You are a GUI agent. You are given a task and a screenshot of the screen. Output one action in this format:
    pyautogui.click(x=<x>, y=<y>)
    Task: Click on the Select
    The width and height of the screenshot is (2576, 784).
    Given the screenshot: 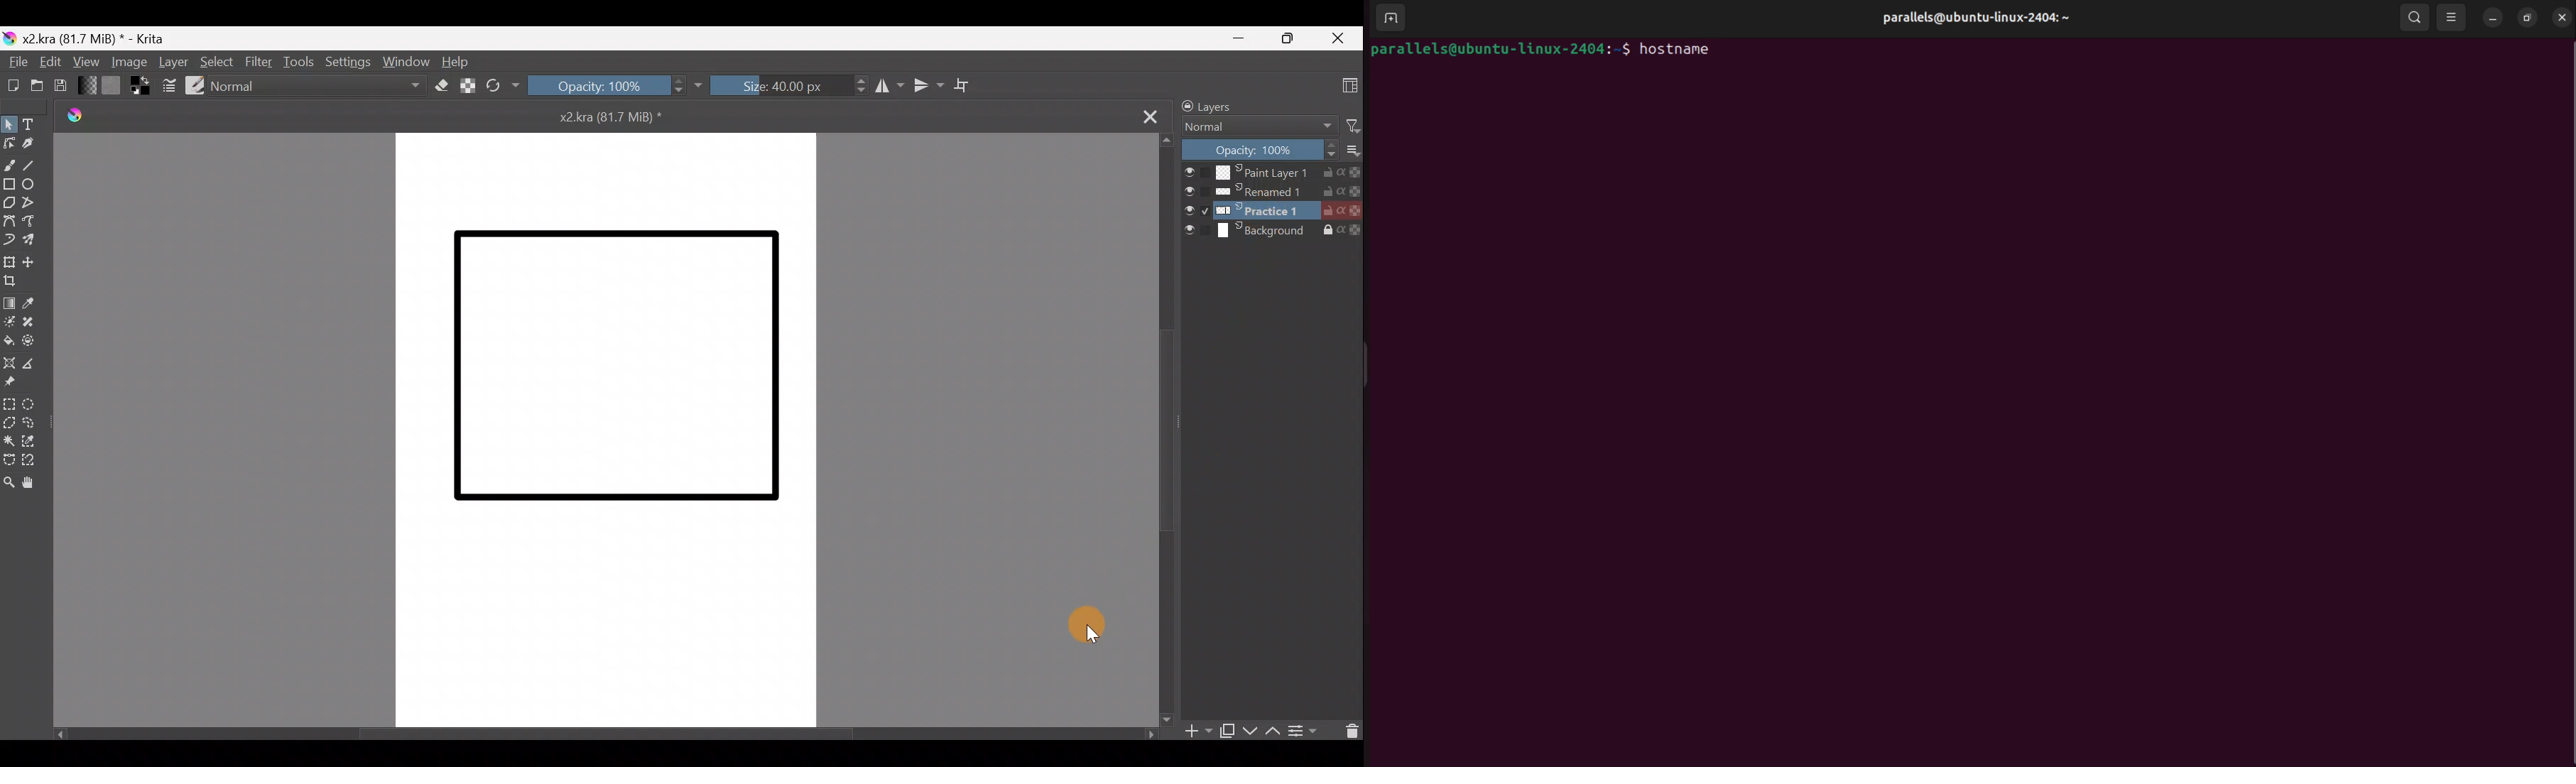 What is the action you would take?
    pyautogui.click(x=217, y=64)
    